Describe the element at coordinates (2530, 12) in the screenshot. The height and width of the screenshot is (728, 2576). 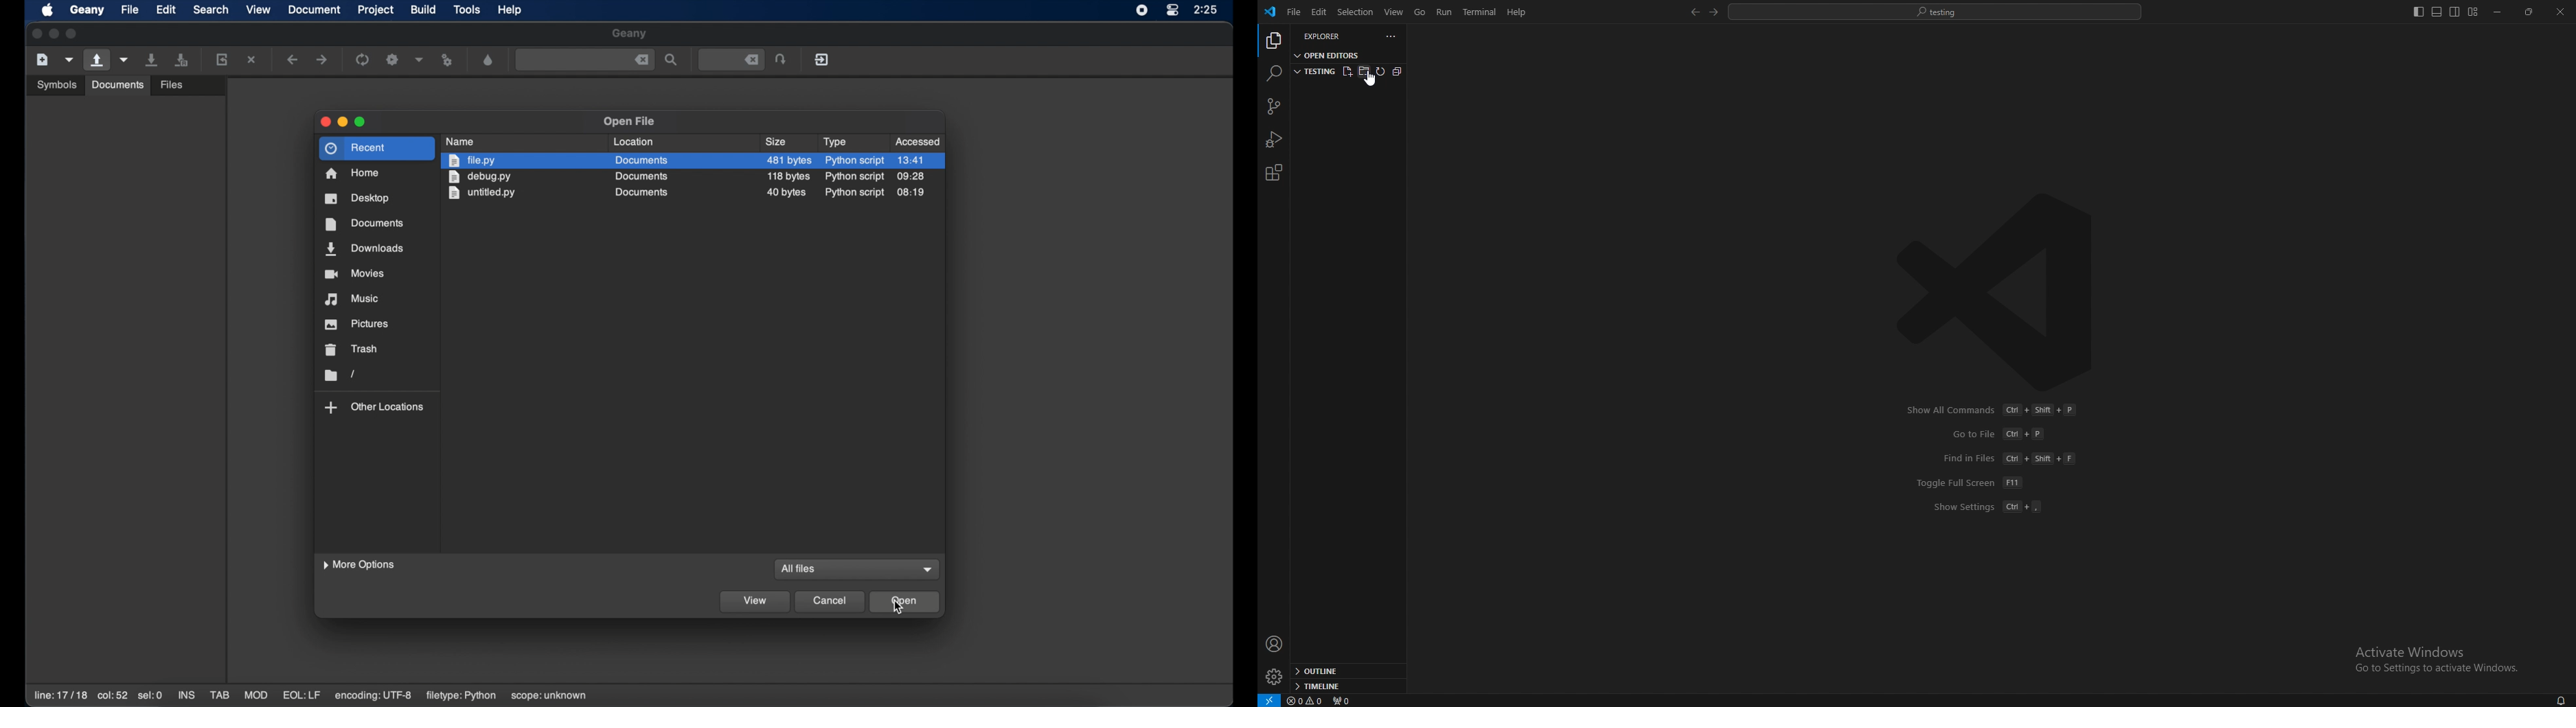
I see `resize` at that location.